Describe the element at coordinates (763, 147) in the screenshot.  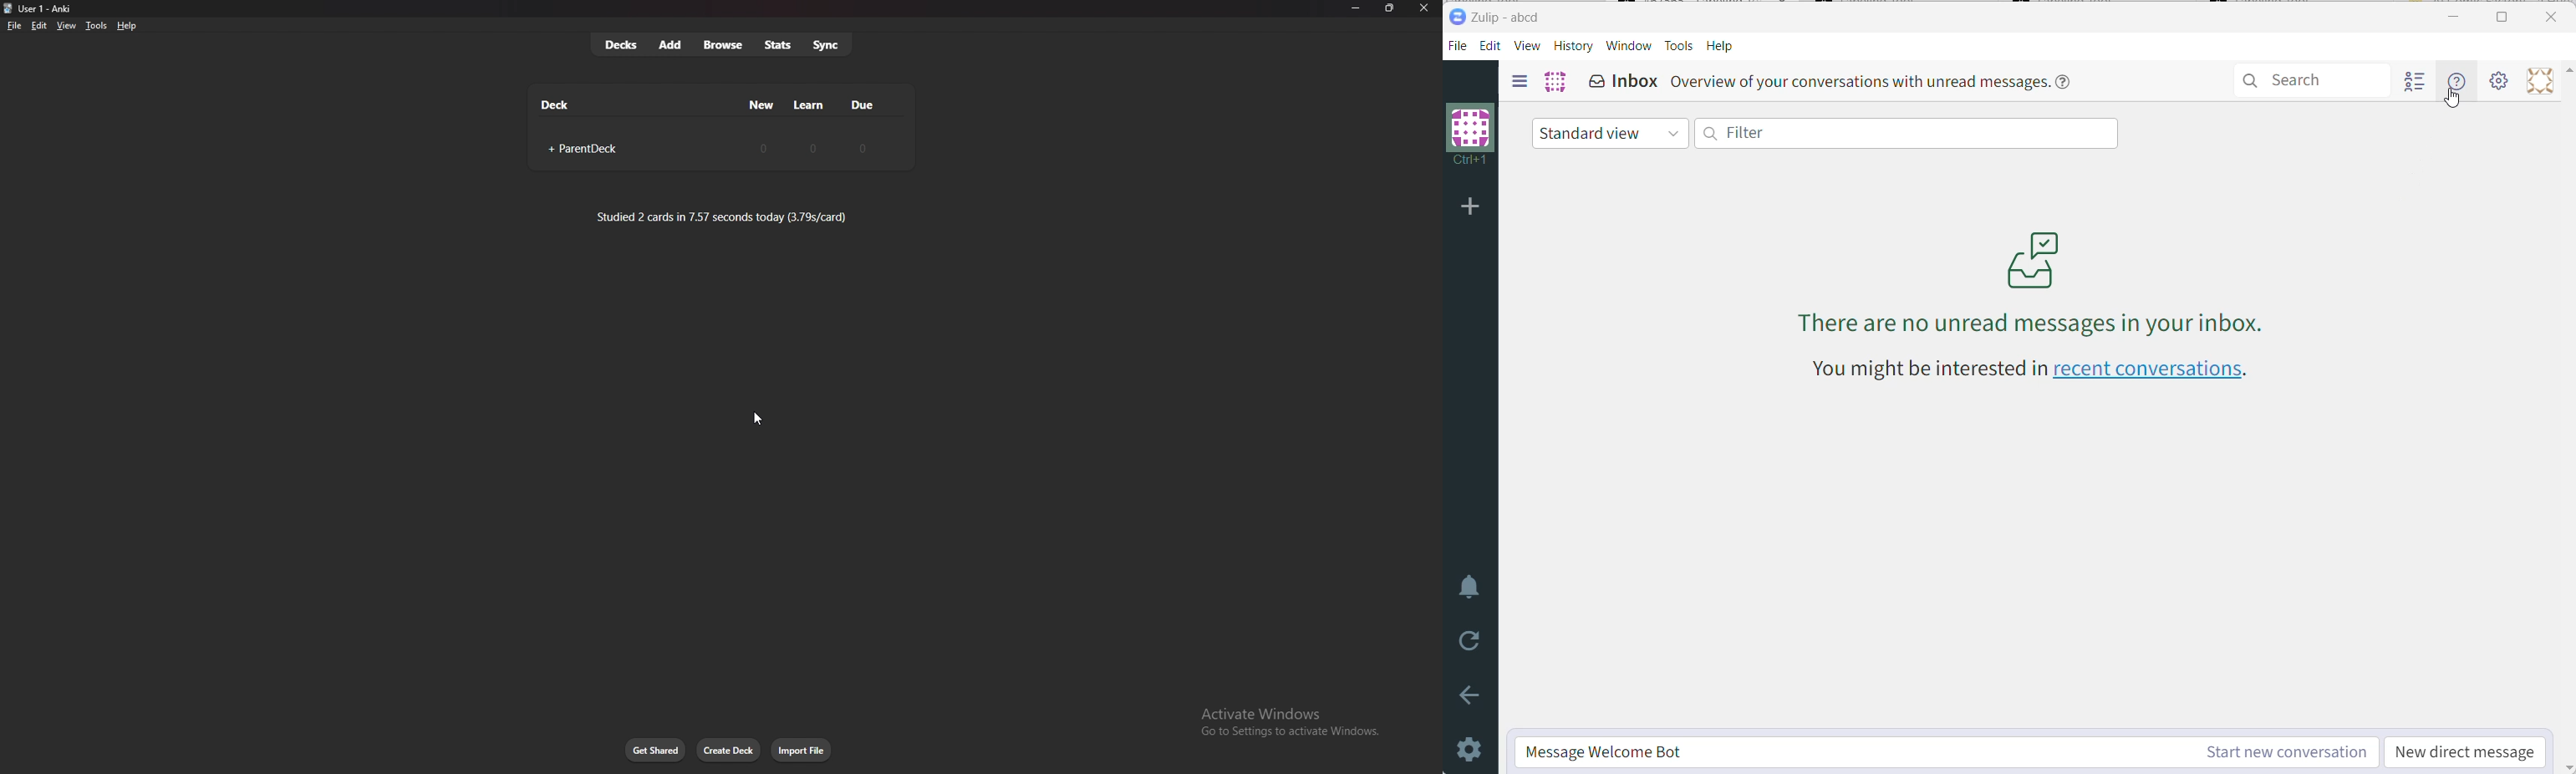
I see `0` at that location.